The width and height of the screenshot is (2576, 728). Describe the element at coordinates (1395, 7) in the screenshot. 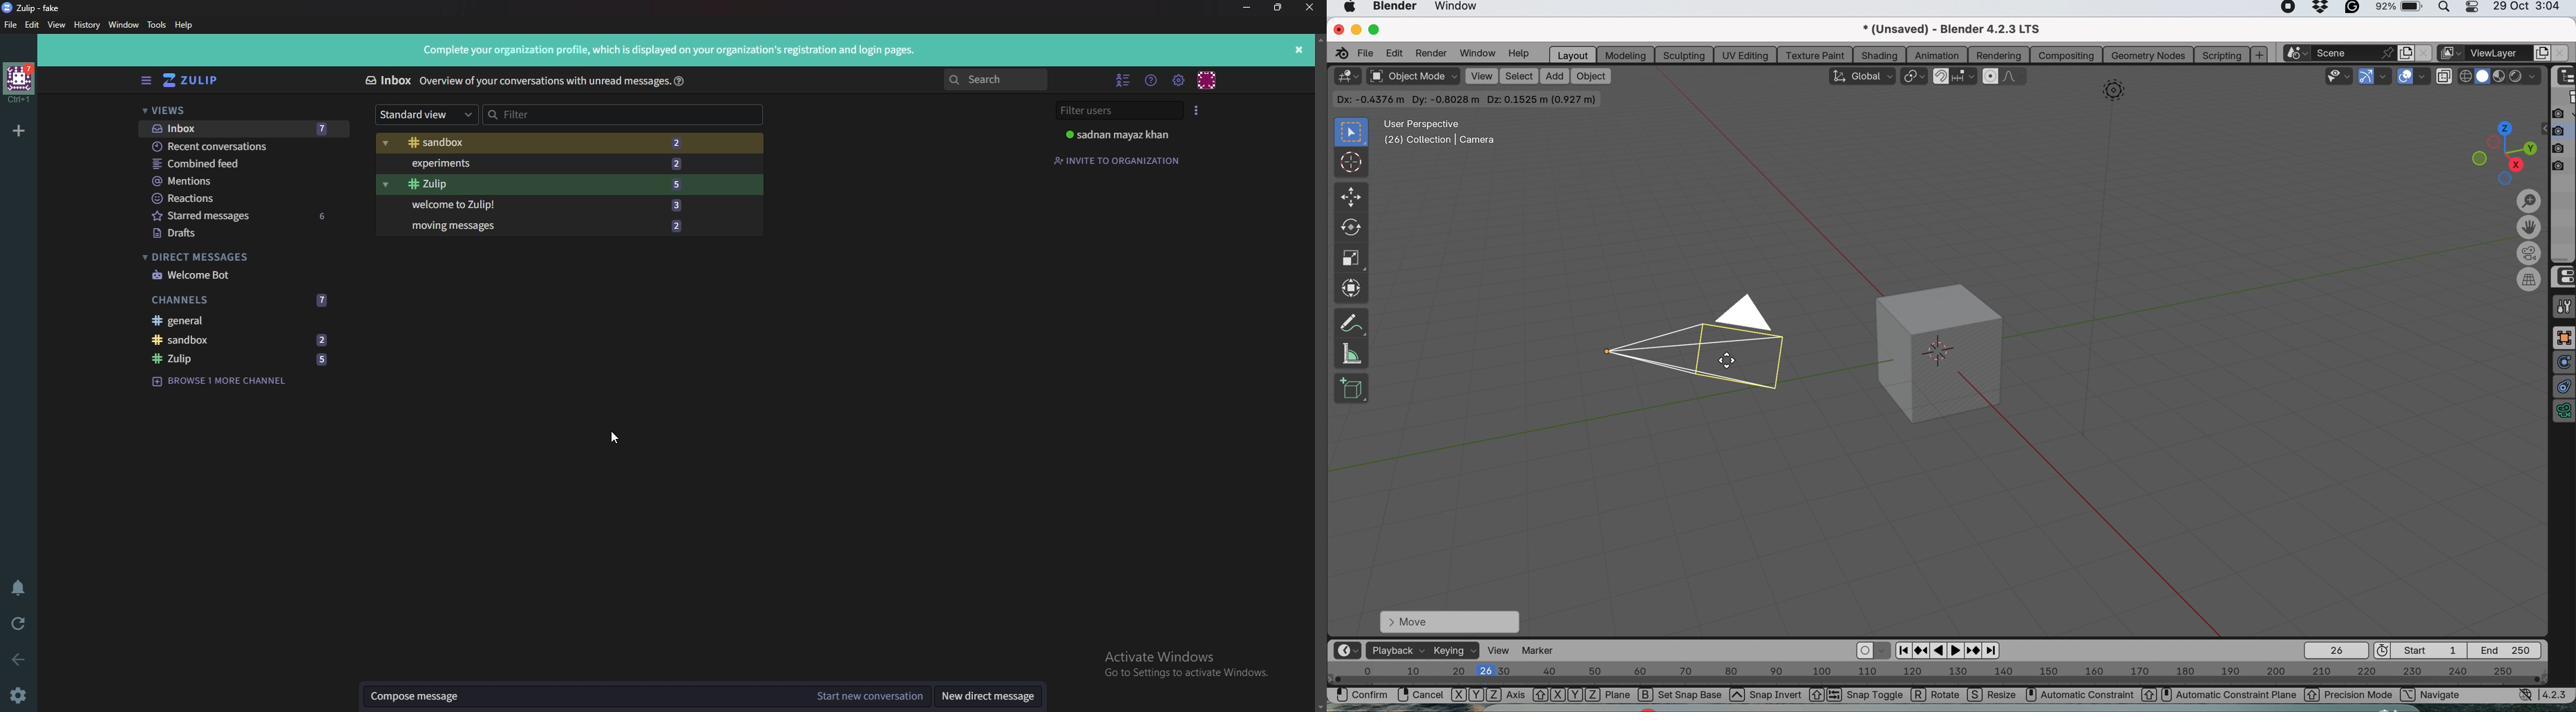

I see `blender` at that location.